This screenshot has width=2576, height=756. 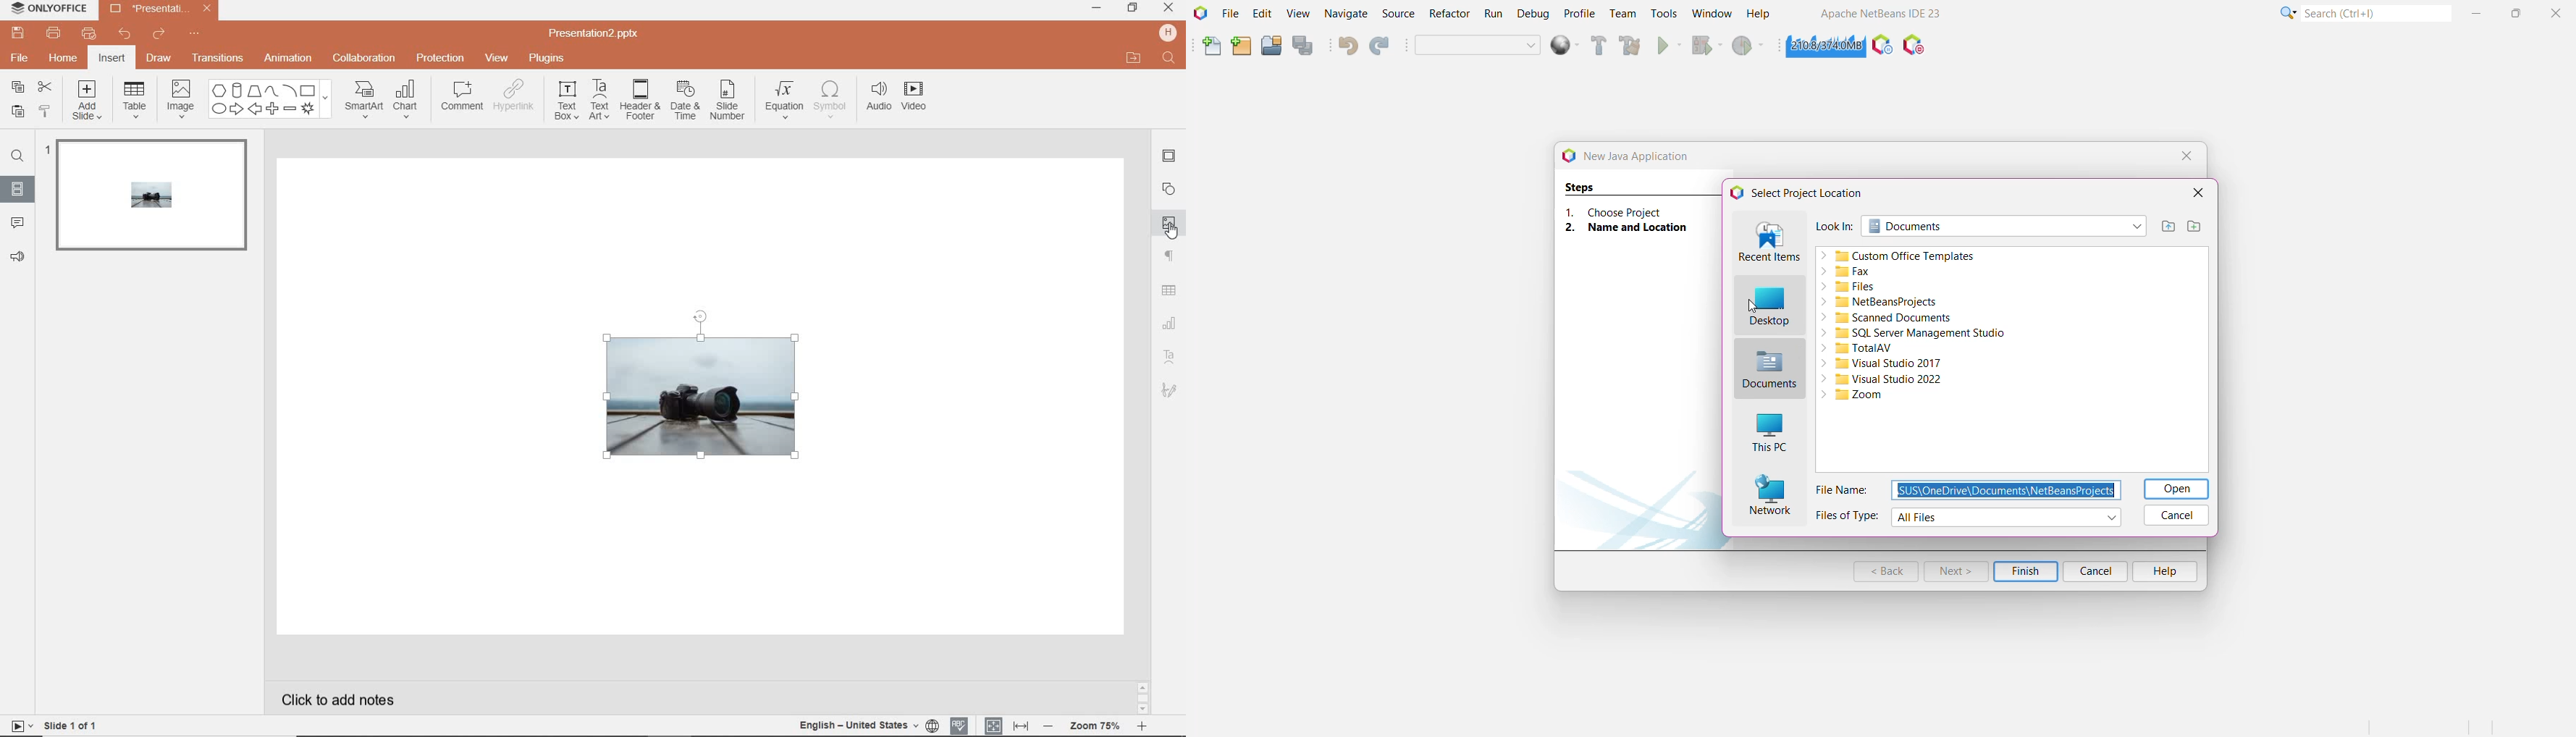 I want to click on collaboration, so click(x=365, y=59).